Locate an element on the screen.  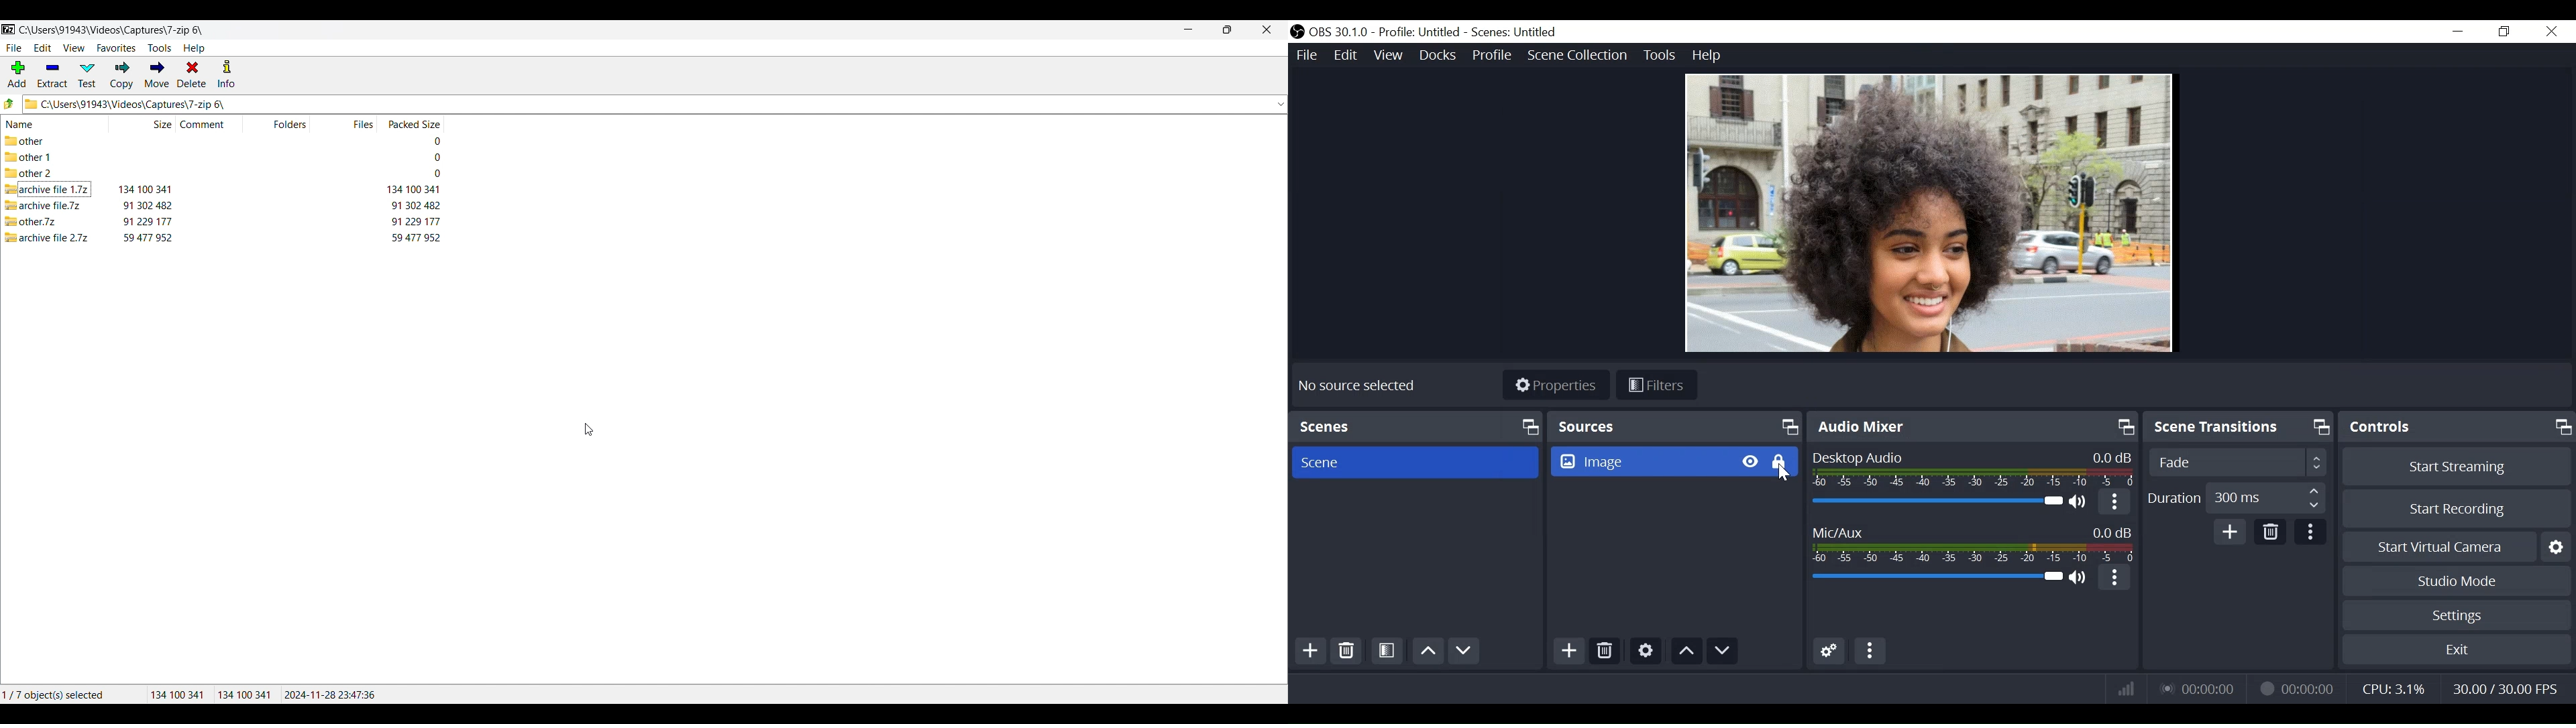
Desktop Audio is located at coordinates (1969, 469).